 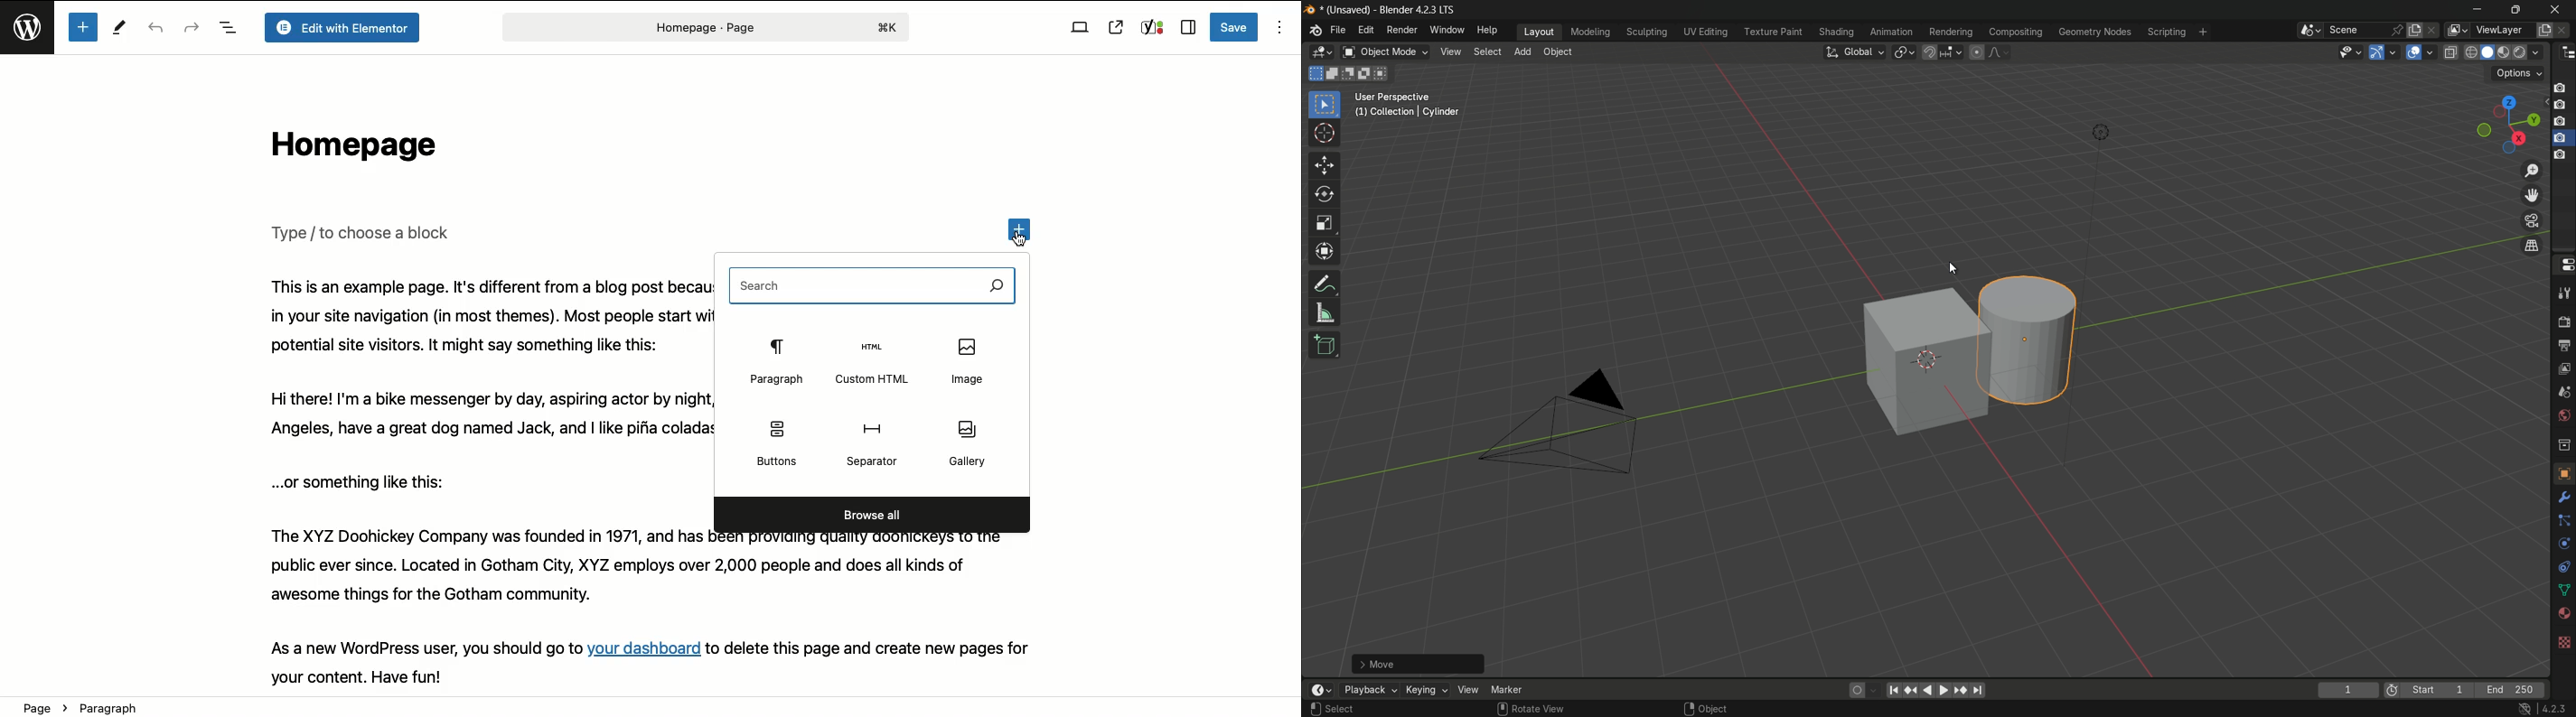 I want to click on close app, so click(x=2556, y=10).